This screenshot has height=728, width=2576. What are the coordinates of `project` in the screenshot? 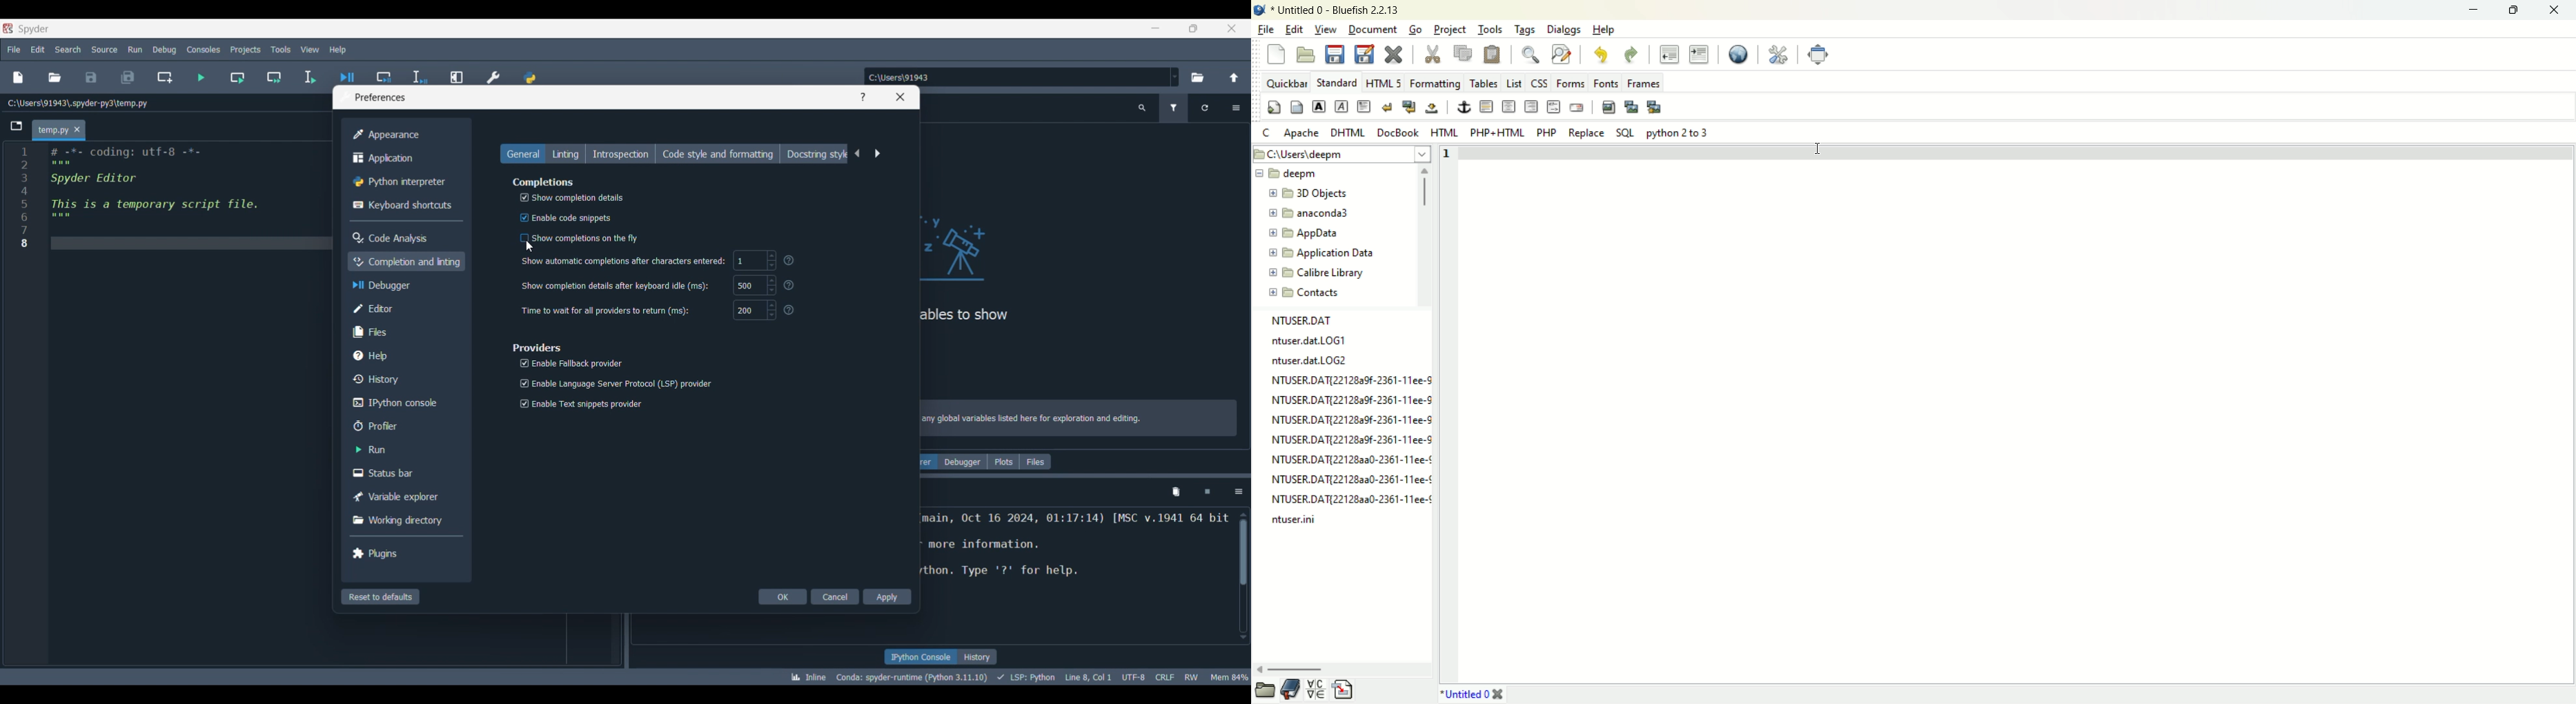 It's located at (1450, 30).